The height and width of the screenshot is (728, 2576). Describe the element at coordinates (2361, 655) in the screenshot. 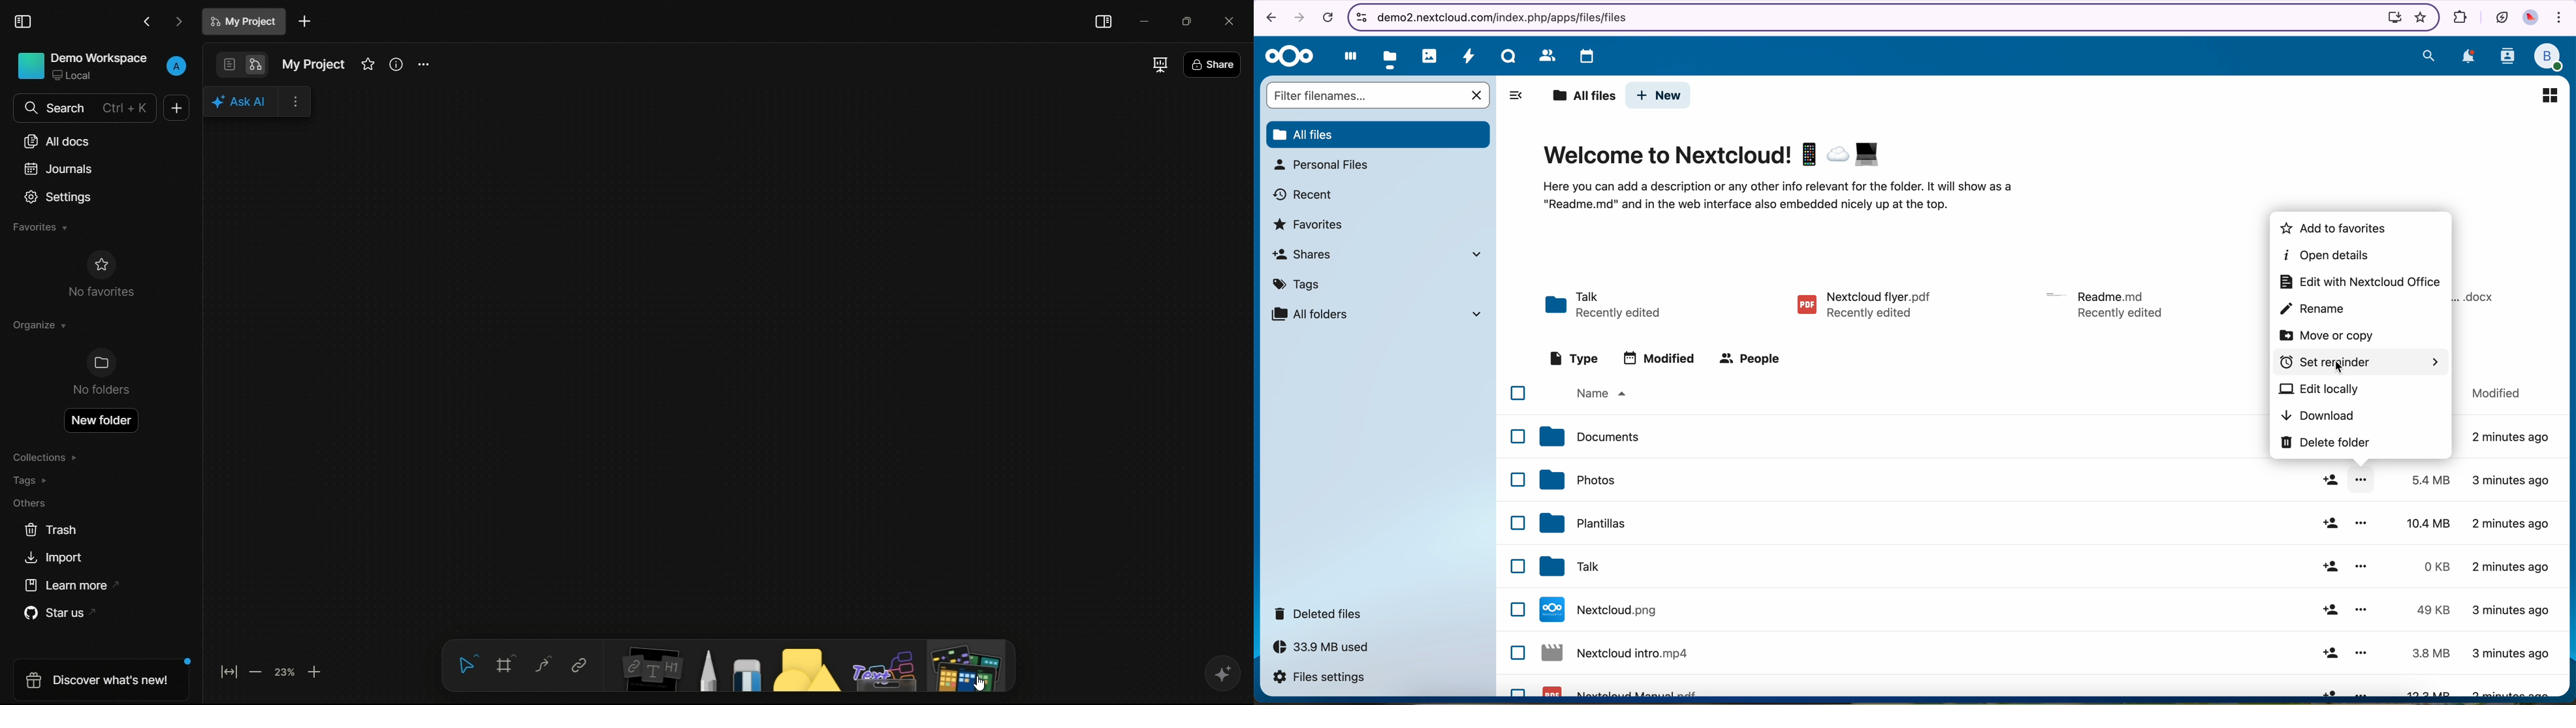

I see `more options` at that location.